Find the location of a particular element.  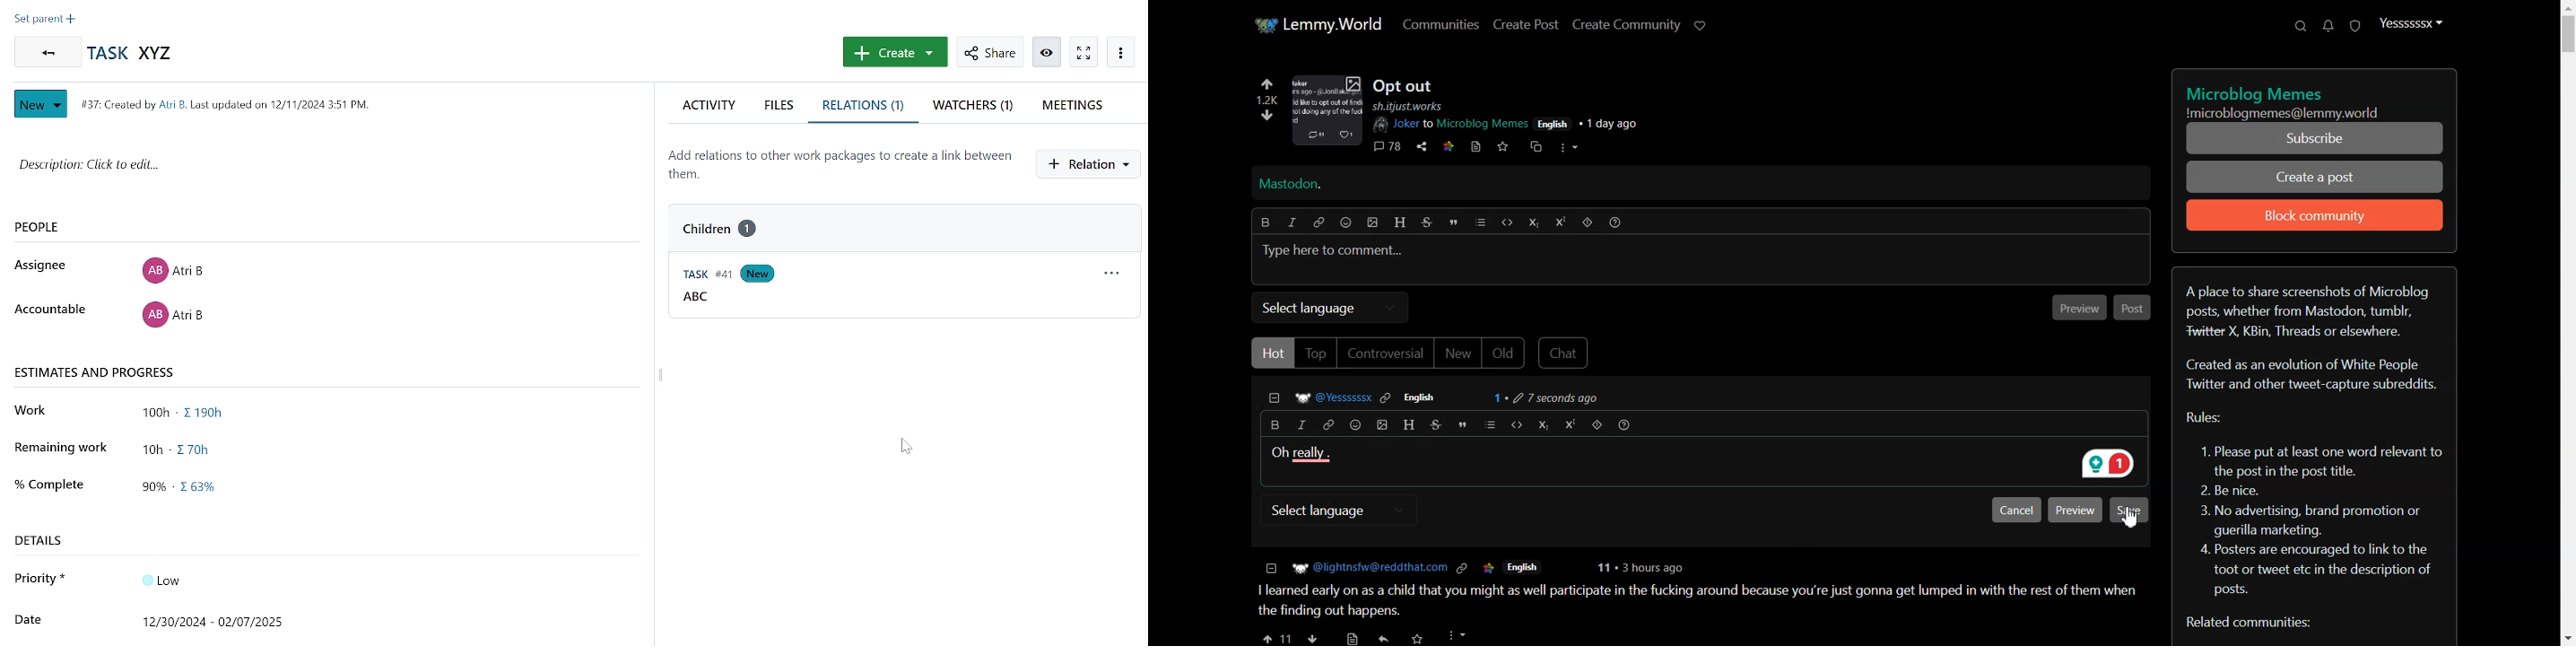

Typing window is located at coordinates (1700, 260).